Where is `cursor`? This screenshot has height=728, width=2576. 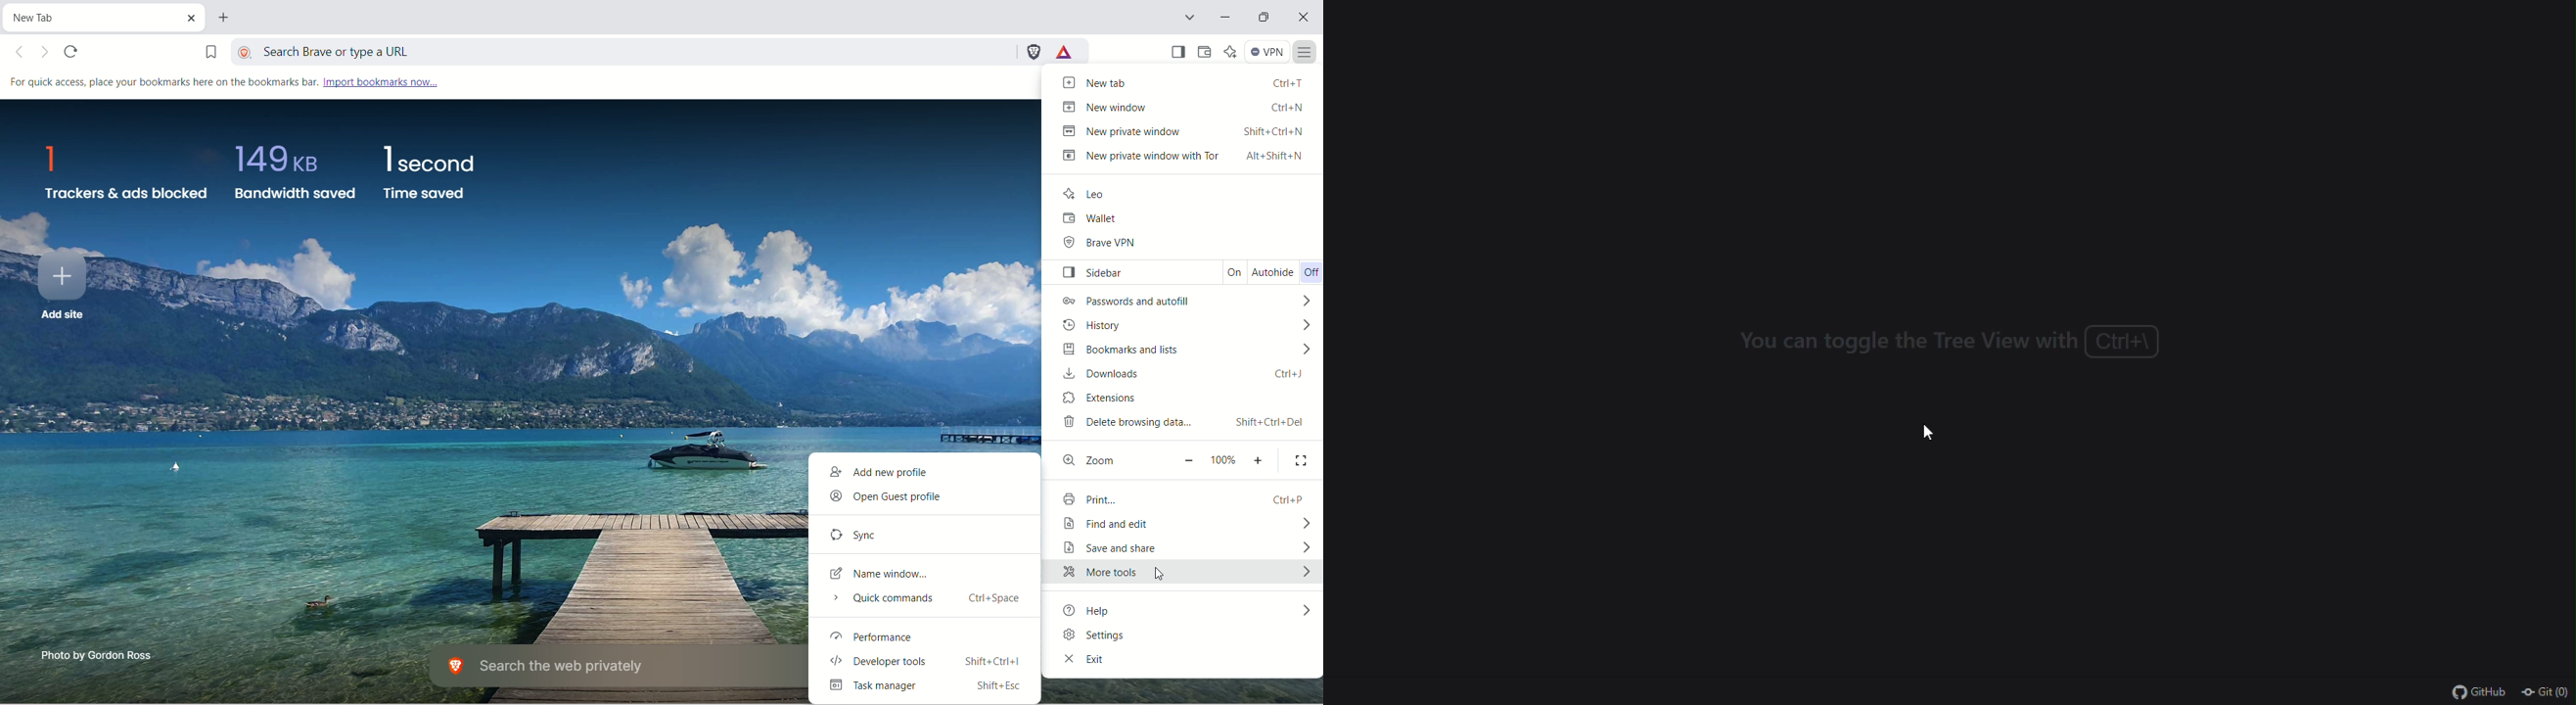 cursor is located at coordinates (1165, 576).